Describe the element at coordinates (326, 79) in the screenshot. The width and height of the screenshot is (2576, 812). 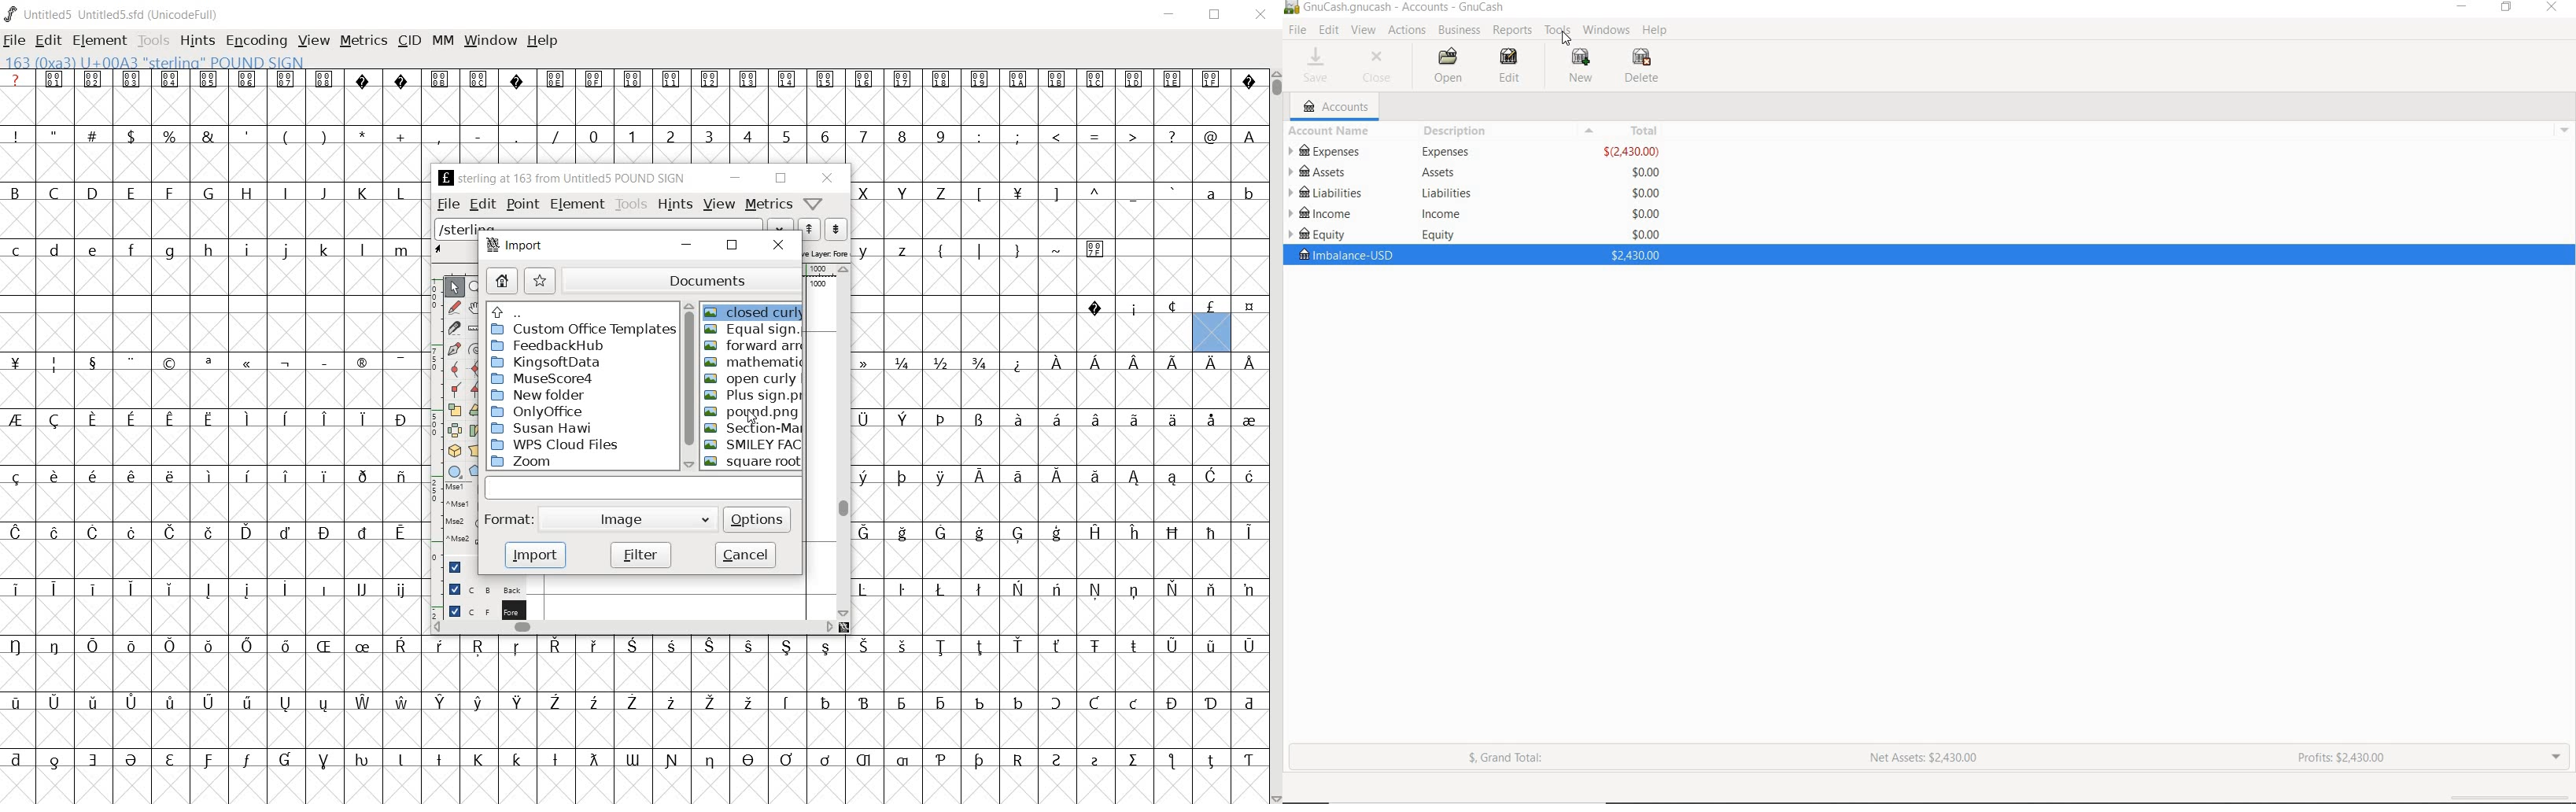
I see `Symbol` at that location.